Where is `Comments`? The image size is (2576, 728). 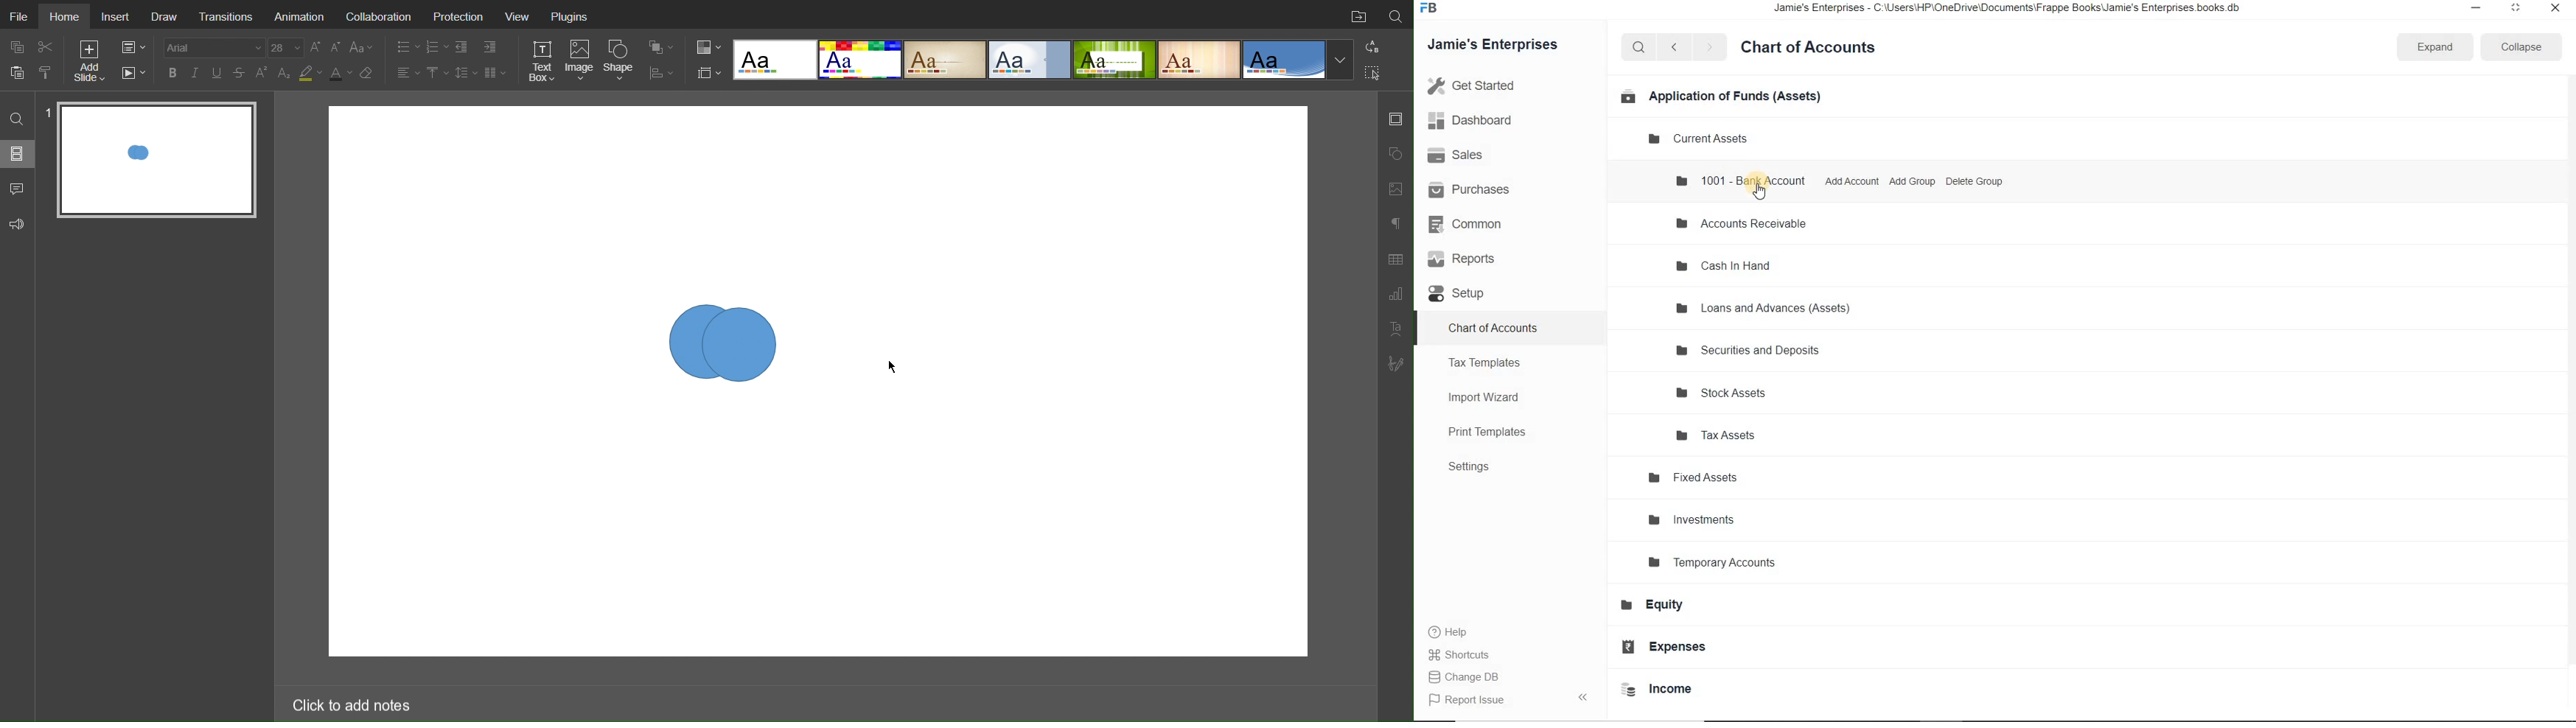 Comments is located at coordinates (18, 189).